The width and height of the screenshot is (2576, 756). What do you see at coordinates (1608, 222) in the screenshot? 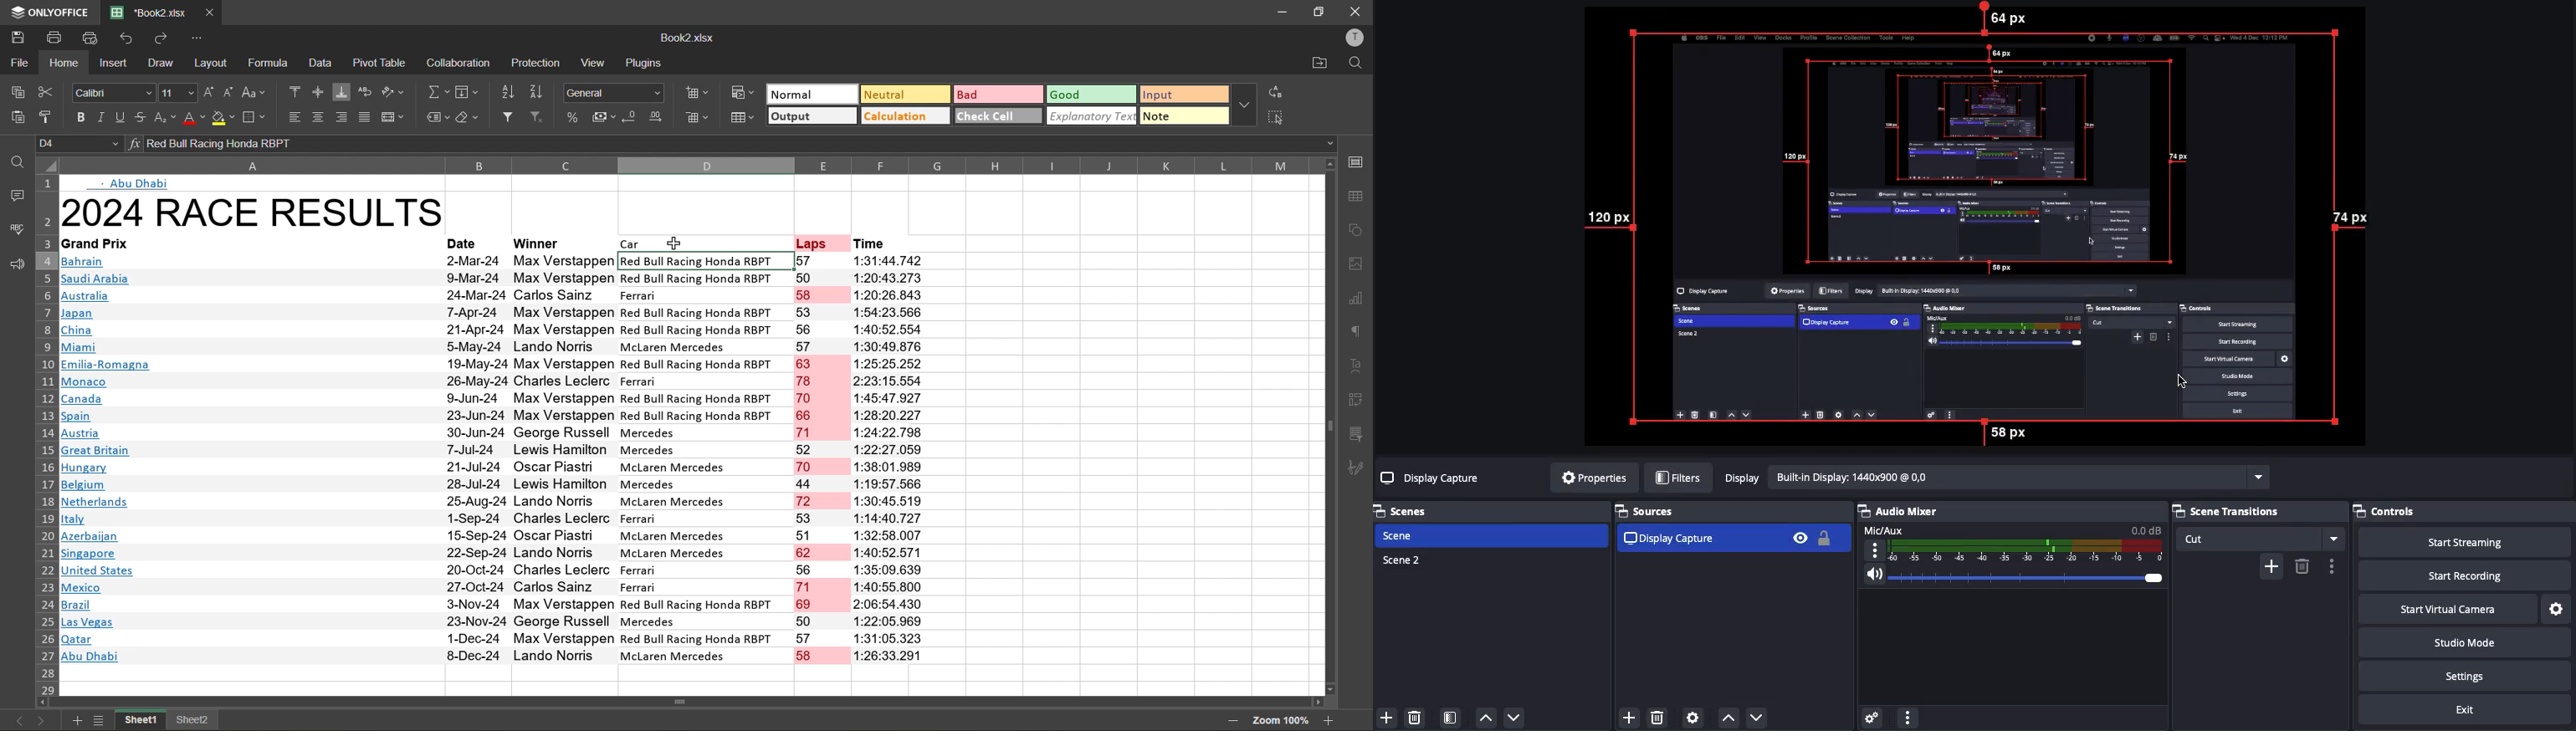
I see `120 px` at bounding box center [1608, 222].